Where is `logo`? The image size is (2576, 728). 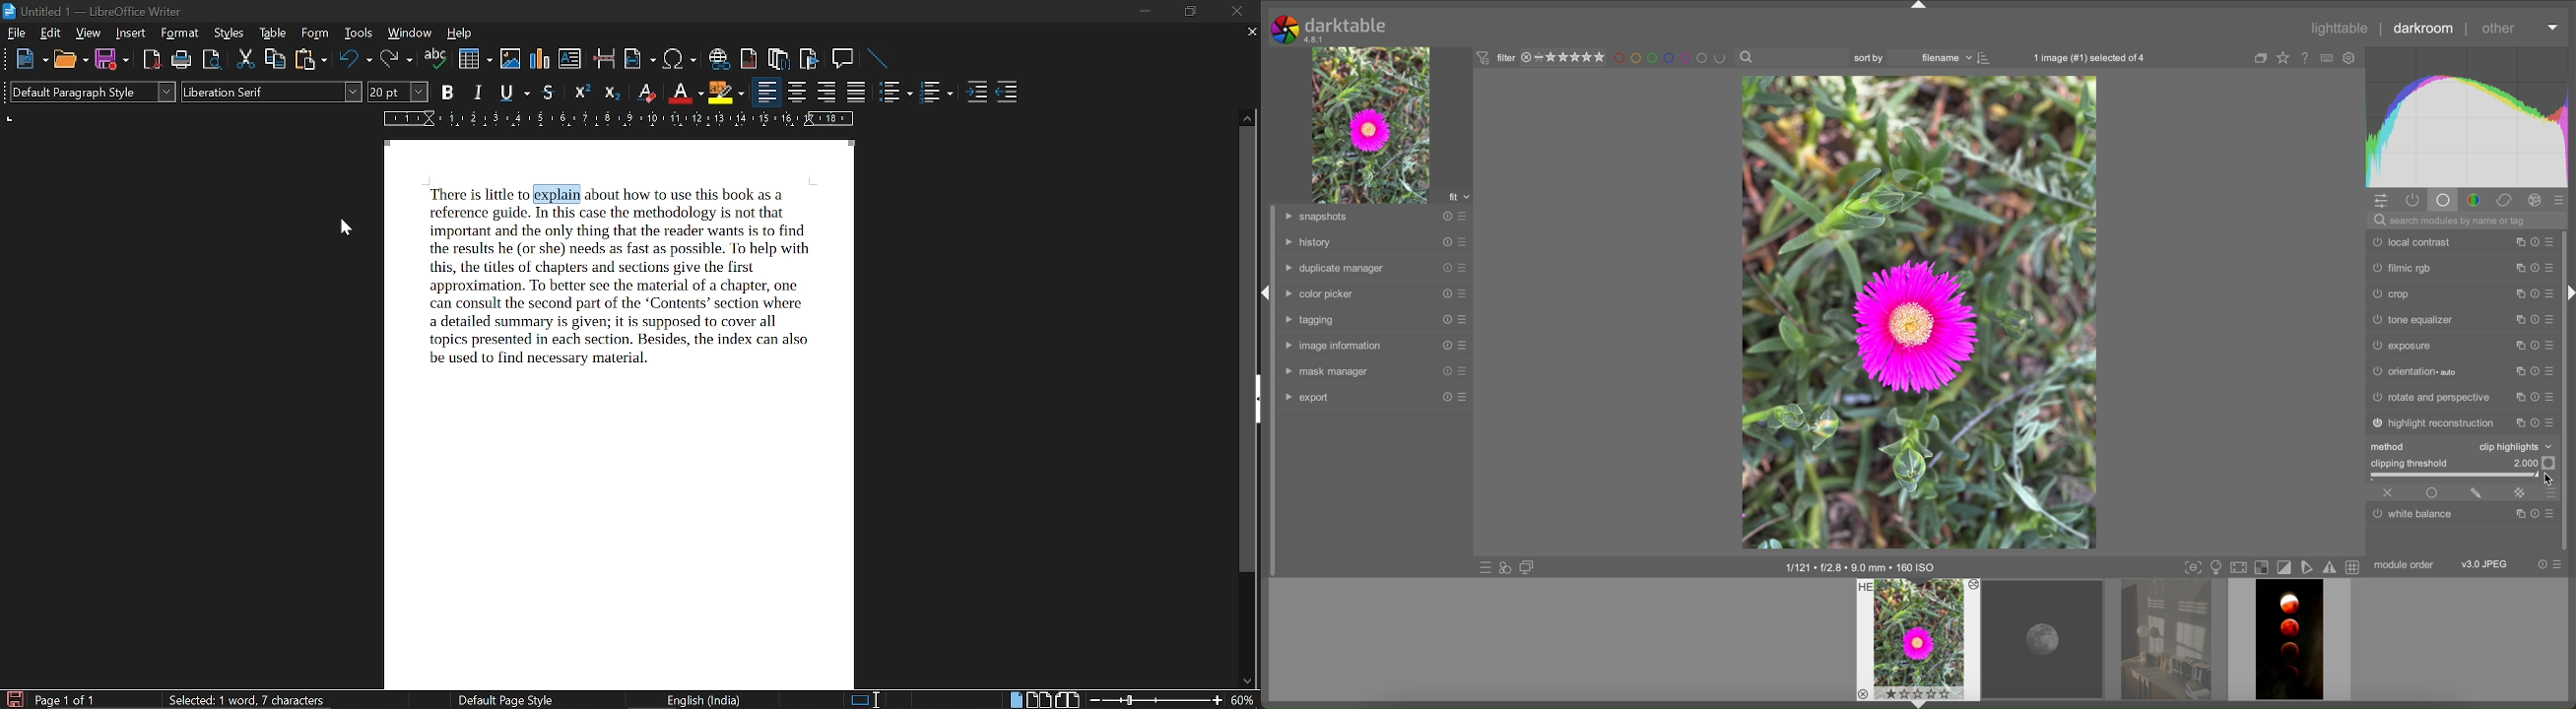 logo is located at coordinates (1285, 29).